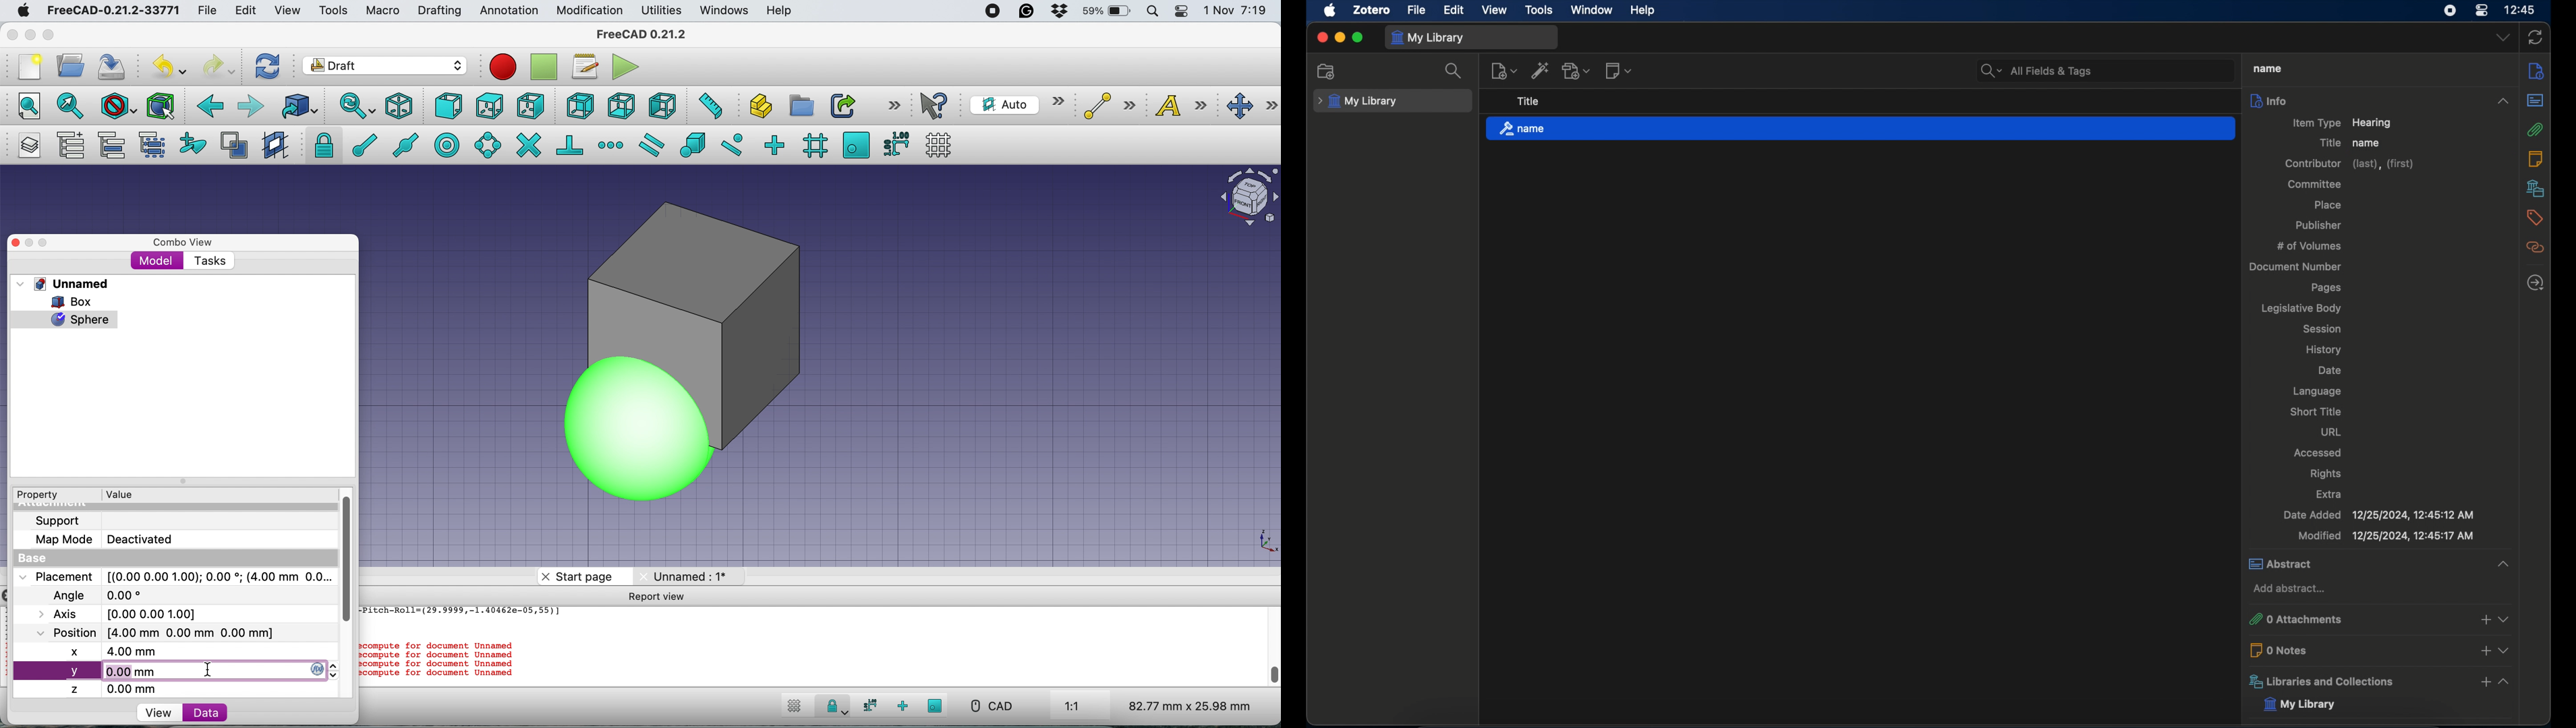 The height and width of the screenshot is (728, 2576). I want to click on manage layers, so click(26, 146).